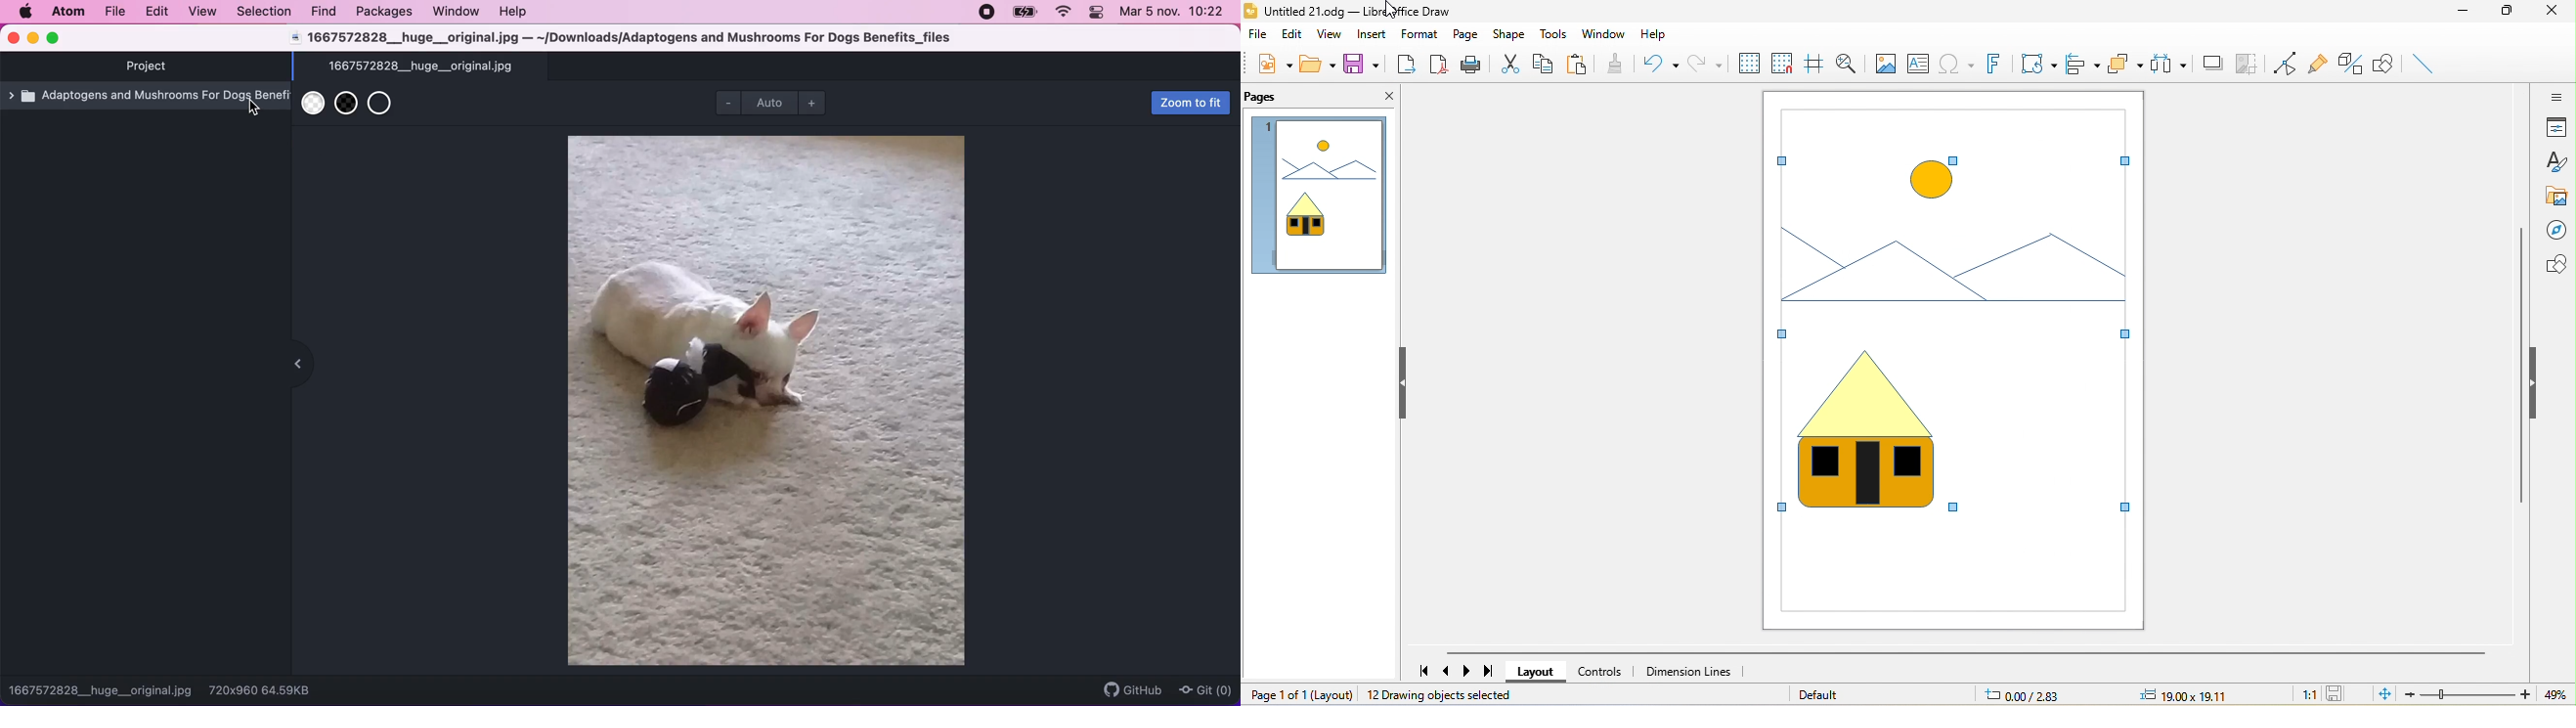 This screenshot has height=728, width=2576. Describe the element at coordinates (1820, 694) in the screenshot. I see `default` at that location.